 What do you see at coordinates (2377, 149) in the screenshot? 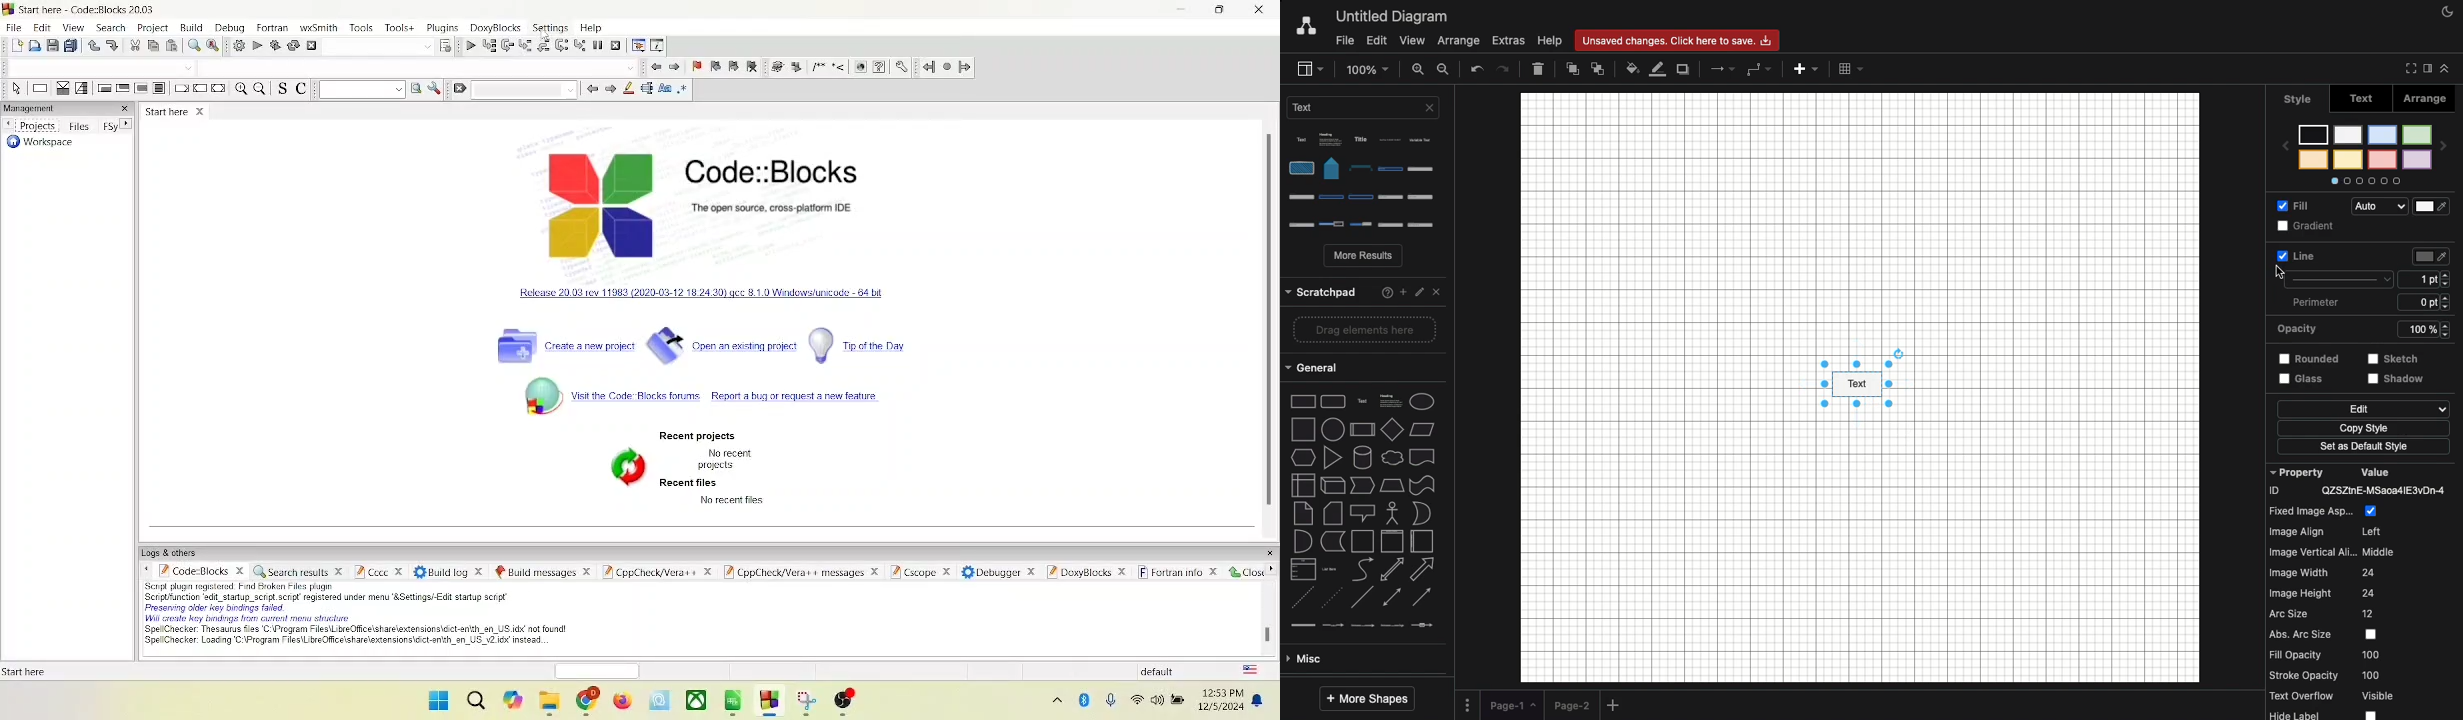
I see `Styles` at bounding box center [2377, 149].